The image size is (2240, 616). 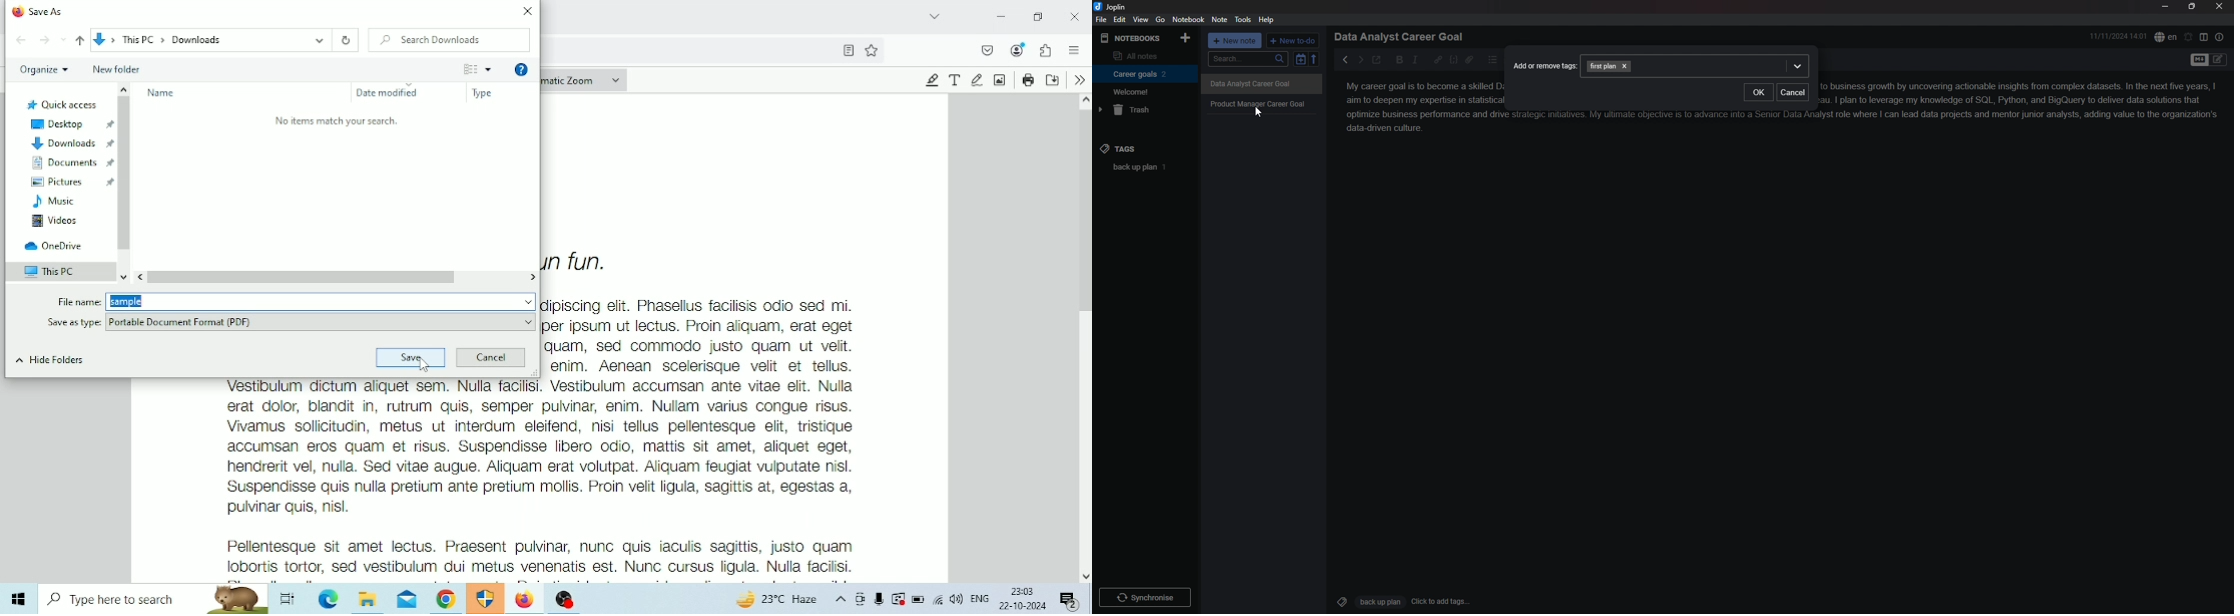 What do you see at coordinates (1758, 93) in the screenshot?
I see `OK` at bounding box center [1758, 93].